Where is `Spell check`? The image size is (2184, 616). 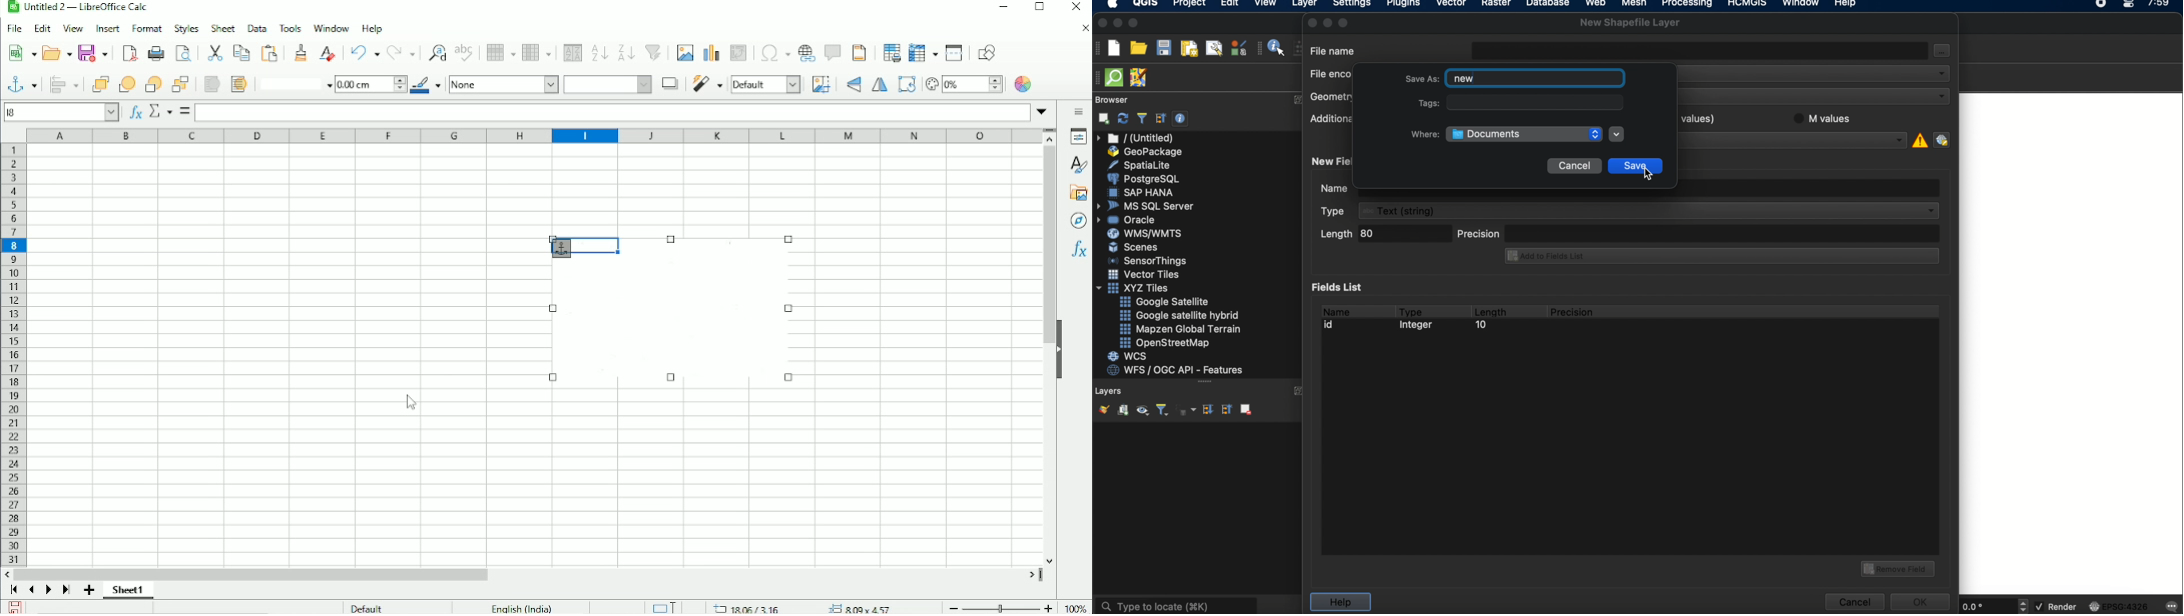 Spell check is located at coordinates (464, 52).